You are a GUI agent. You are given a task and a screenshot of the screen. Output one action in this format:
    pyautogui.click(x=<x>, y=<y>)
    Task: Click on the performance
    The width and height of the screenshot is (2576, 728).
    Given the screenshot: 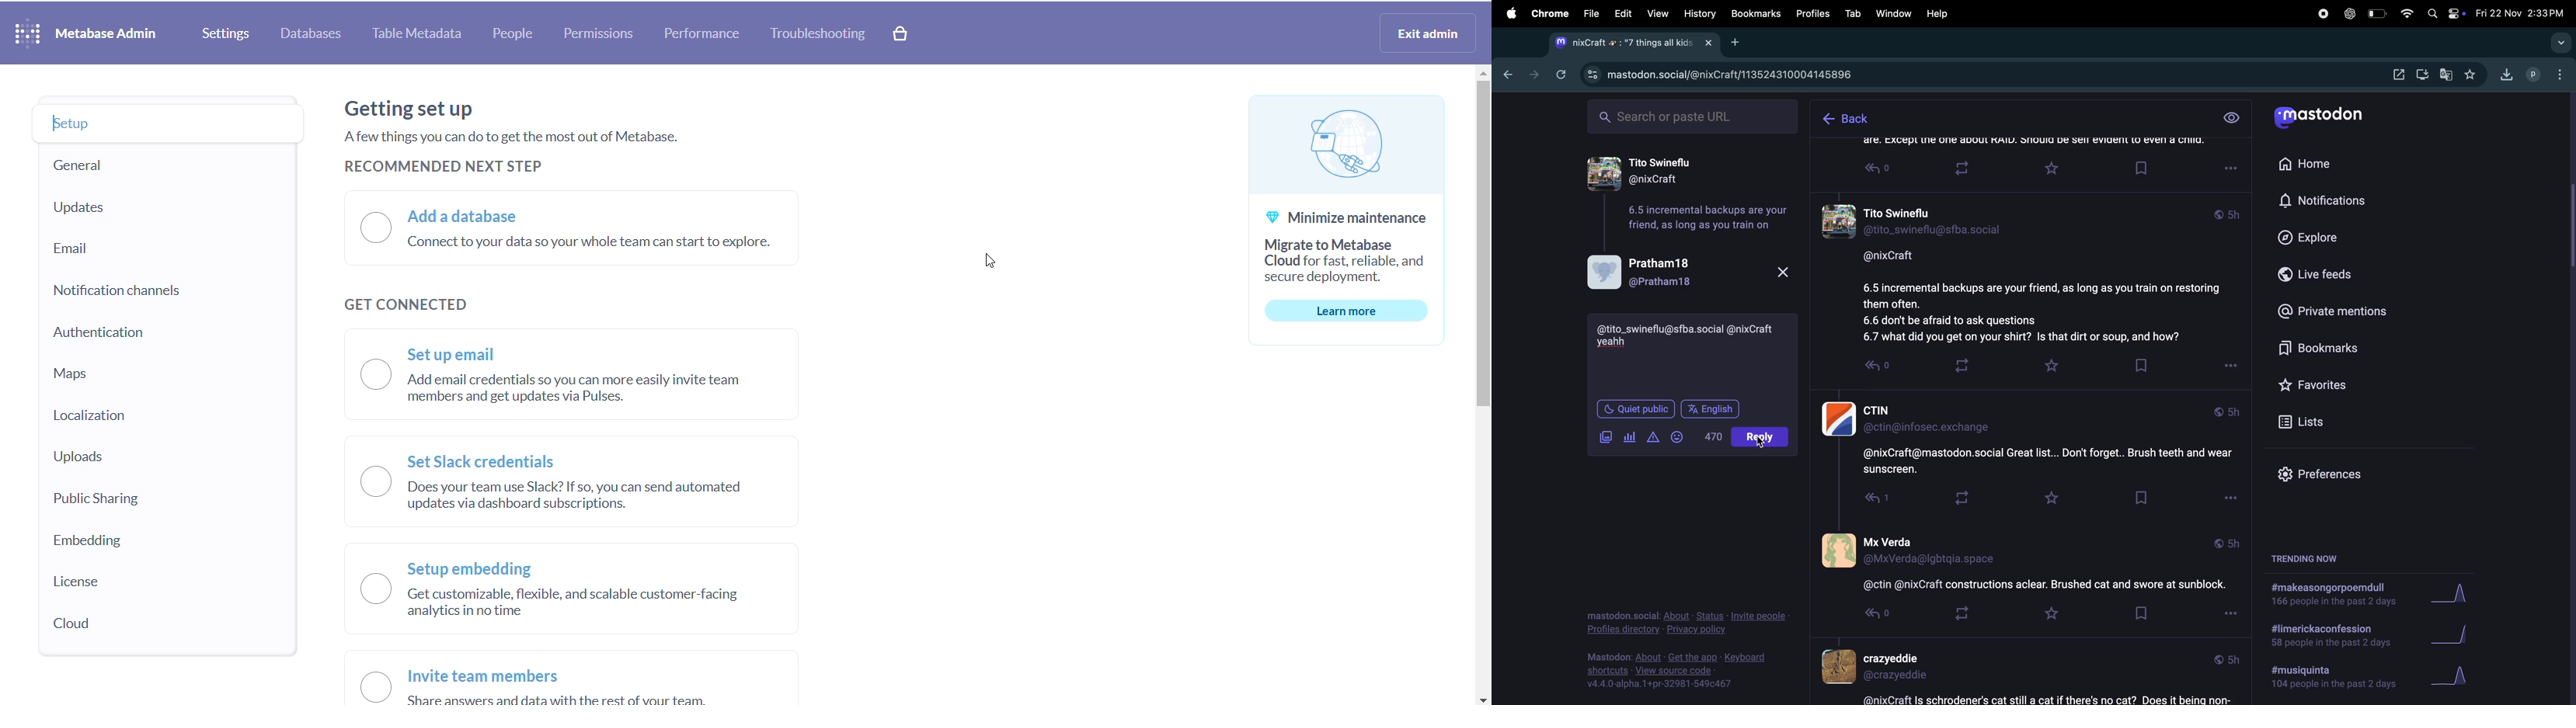 What is the action you would take?
    pyautogui.click(x=700, y=34)
    